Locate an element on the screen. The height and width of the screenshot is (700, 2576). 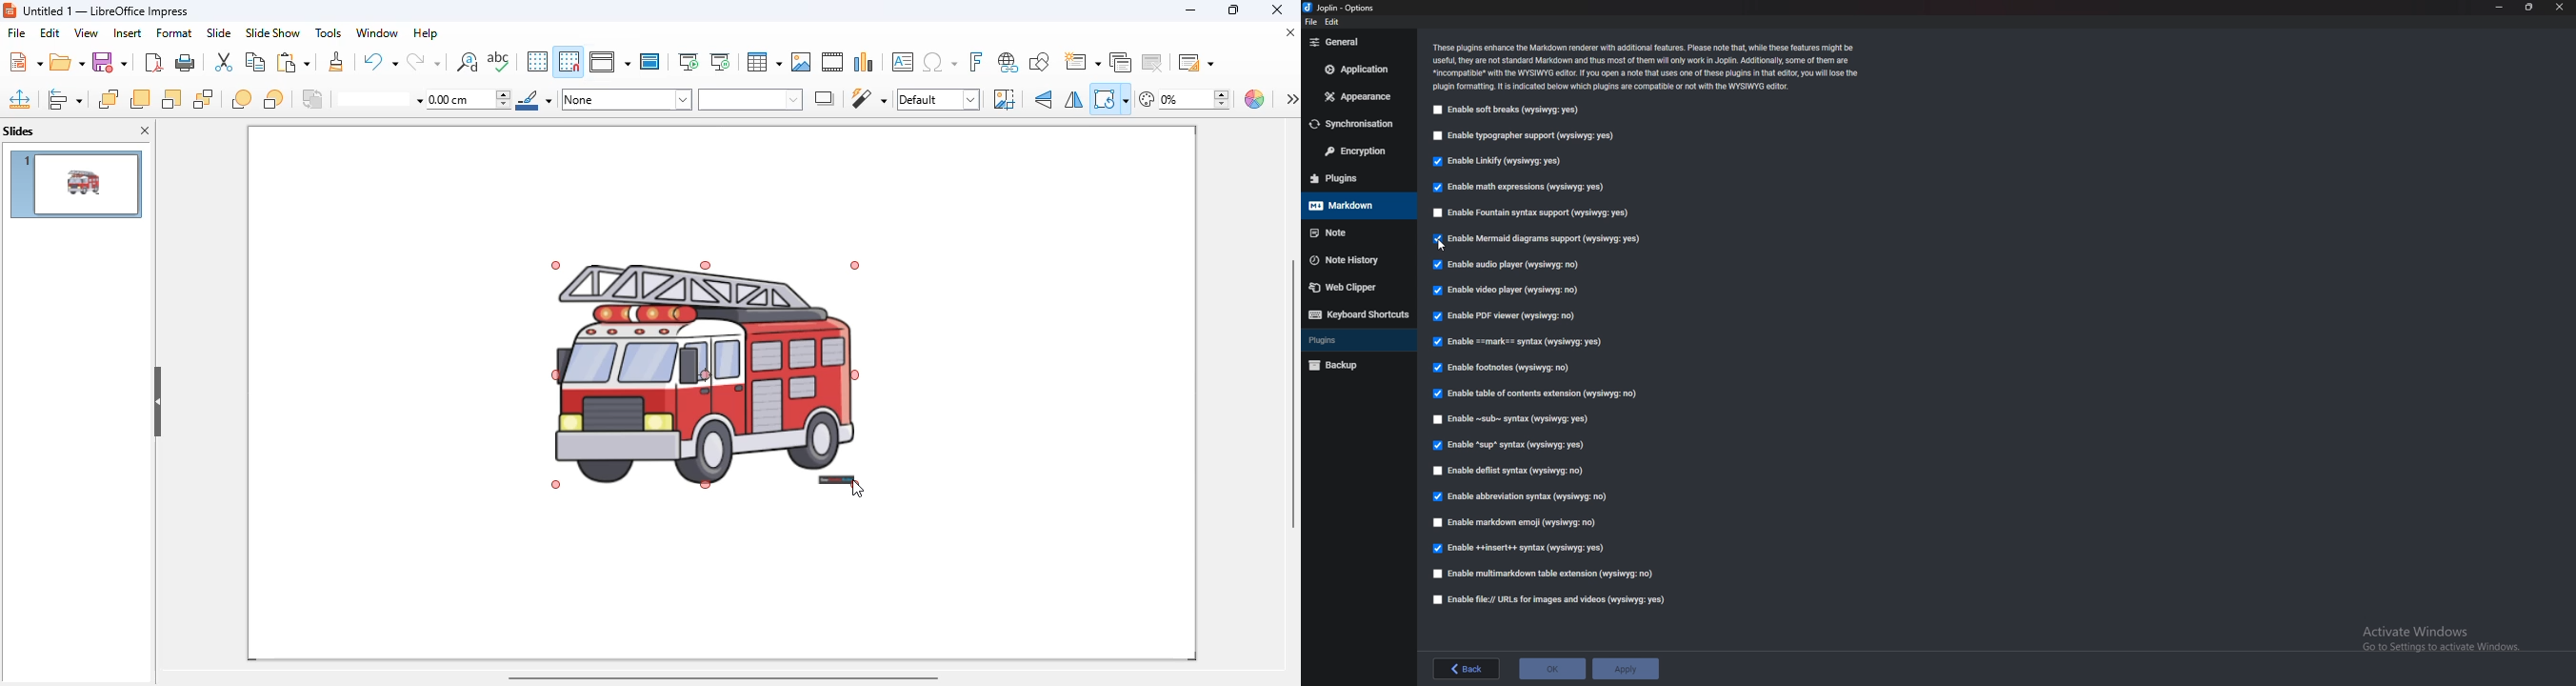
enable deflist syntax is located at coordinates (1512, 472).